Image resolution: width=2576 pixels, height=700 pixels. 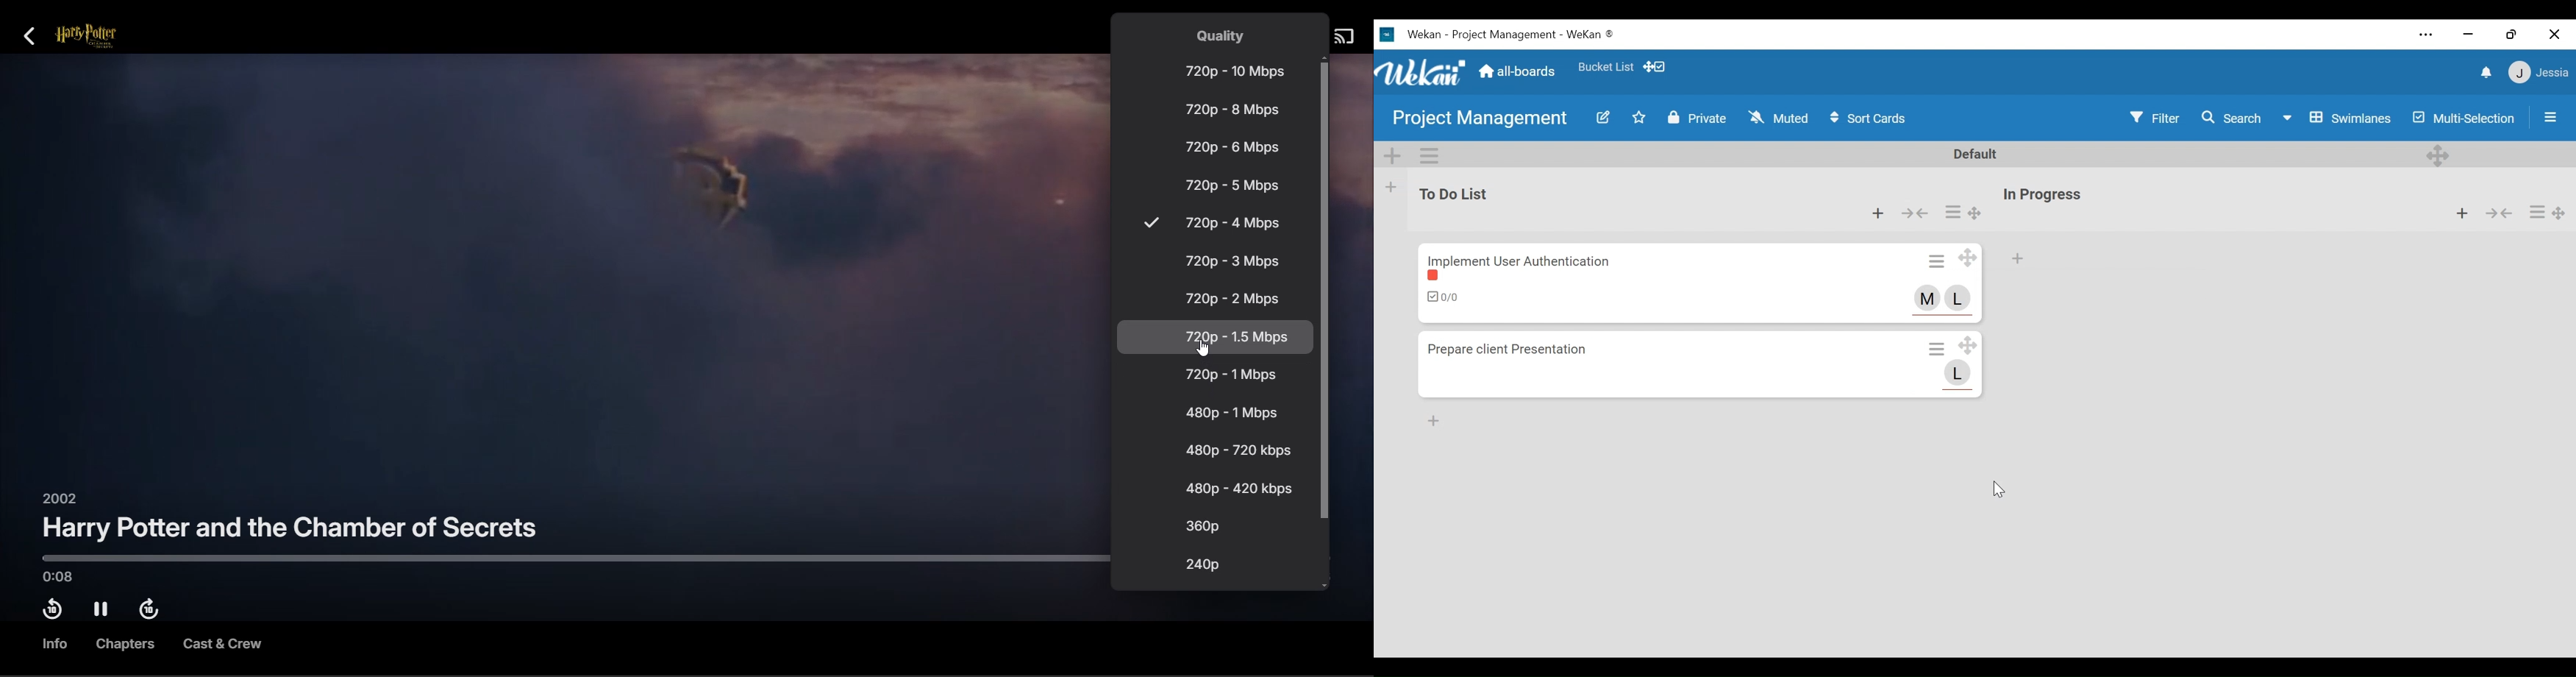 I want to click on Quality, so click(x=1222, y=35).